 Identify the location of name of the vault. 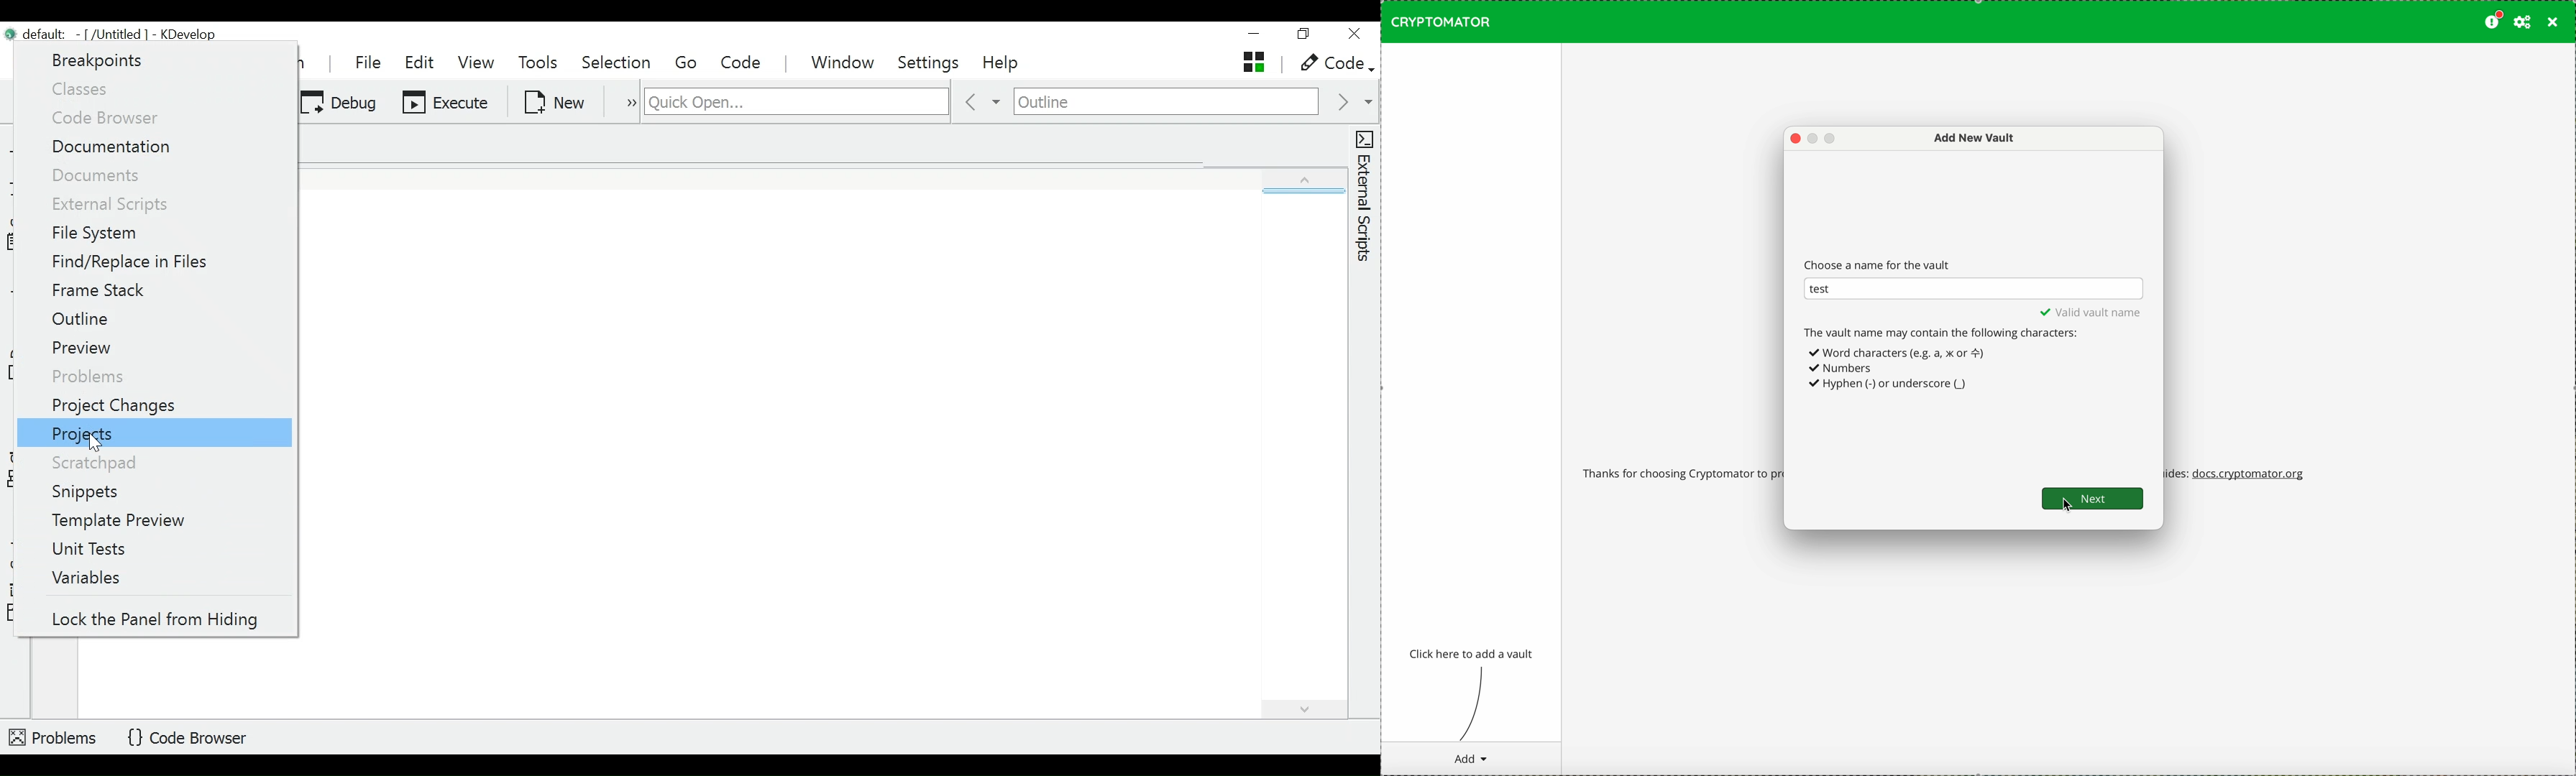
(1975, 279).